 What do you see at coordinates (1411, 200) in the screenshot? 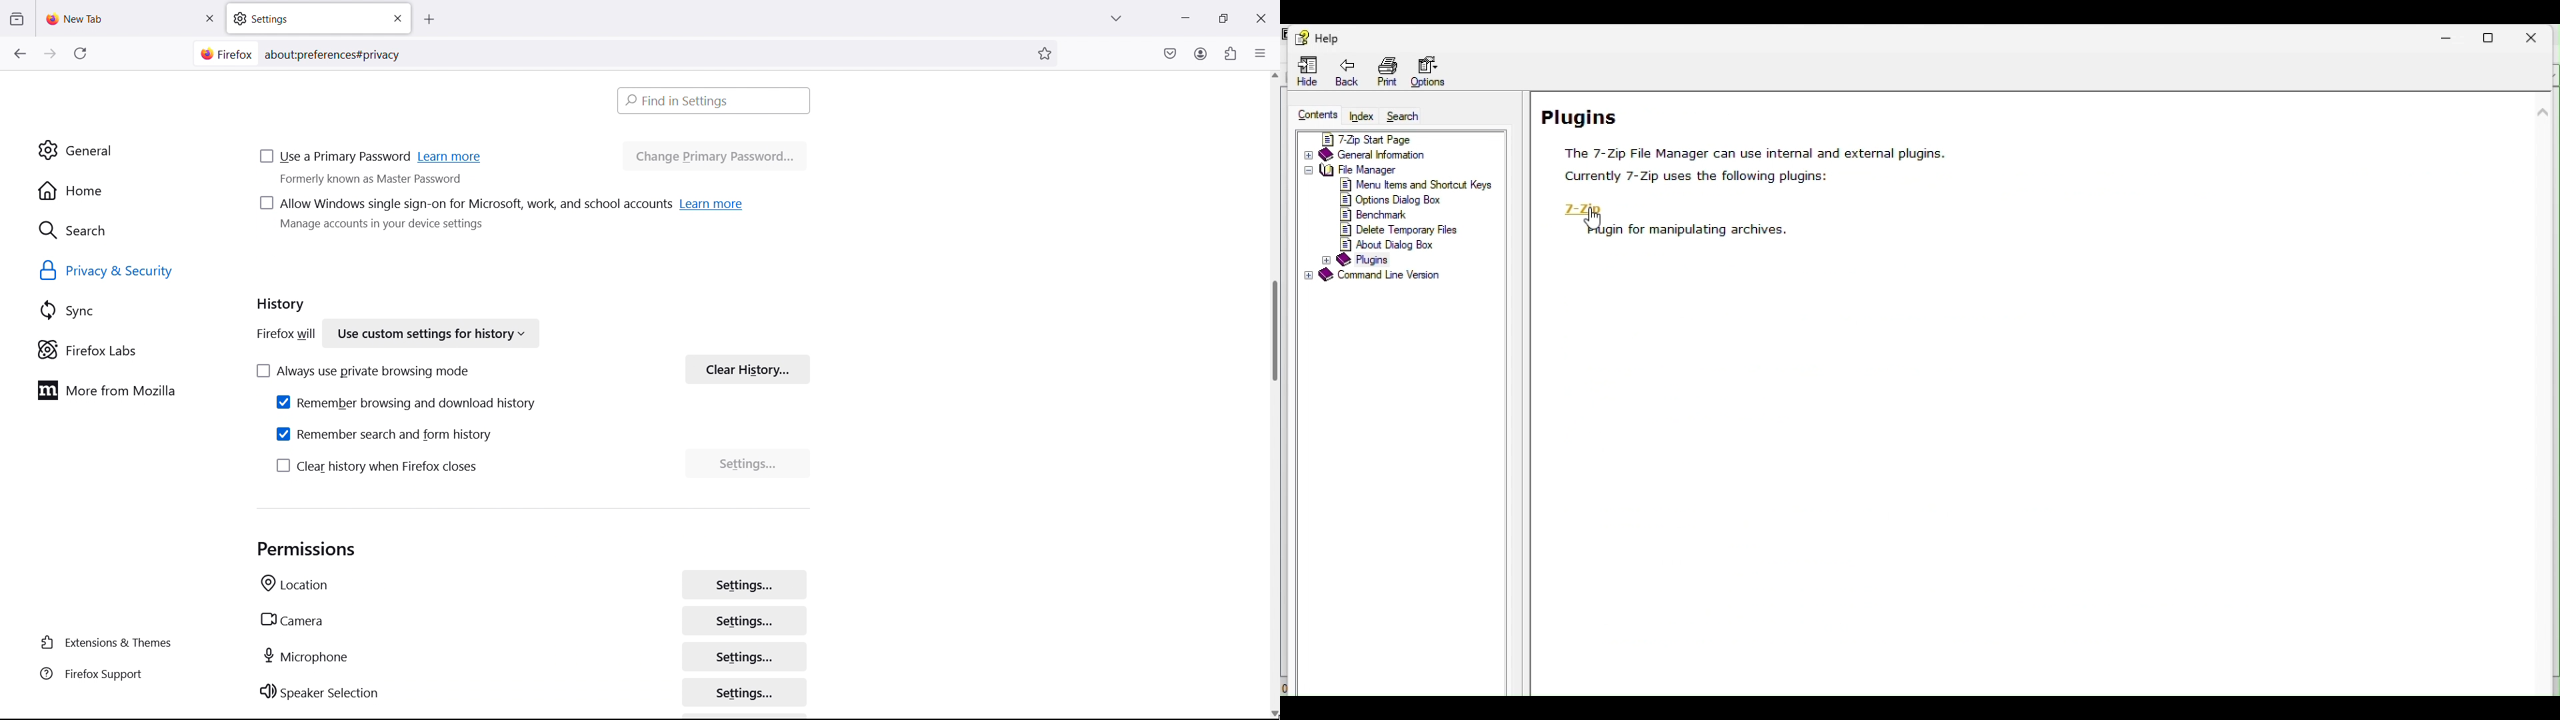
I see `options dialog box` at bounding box center [1411, 200].